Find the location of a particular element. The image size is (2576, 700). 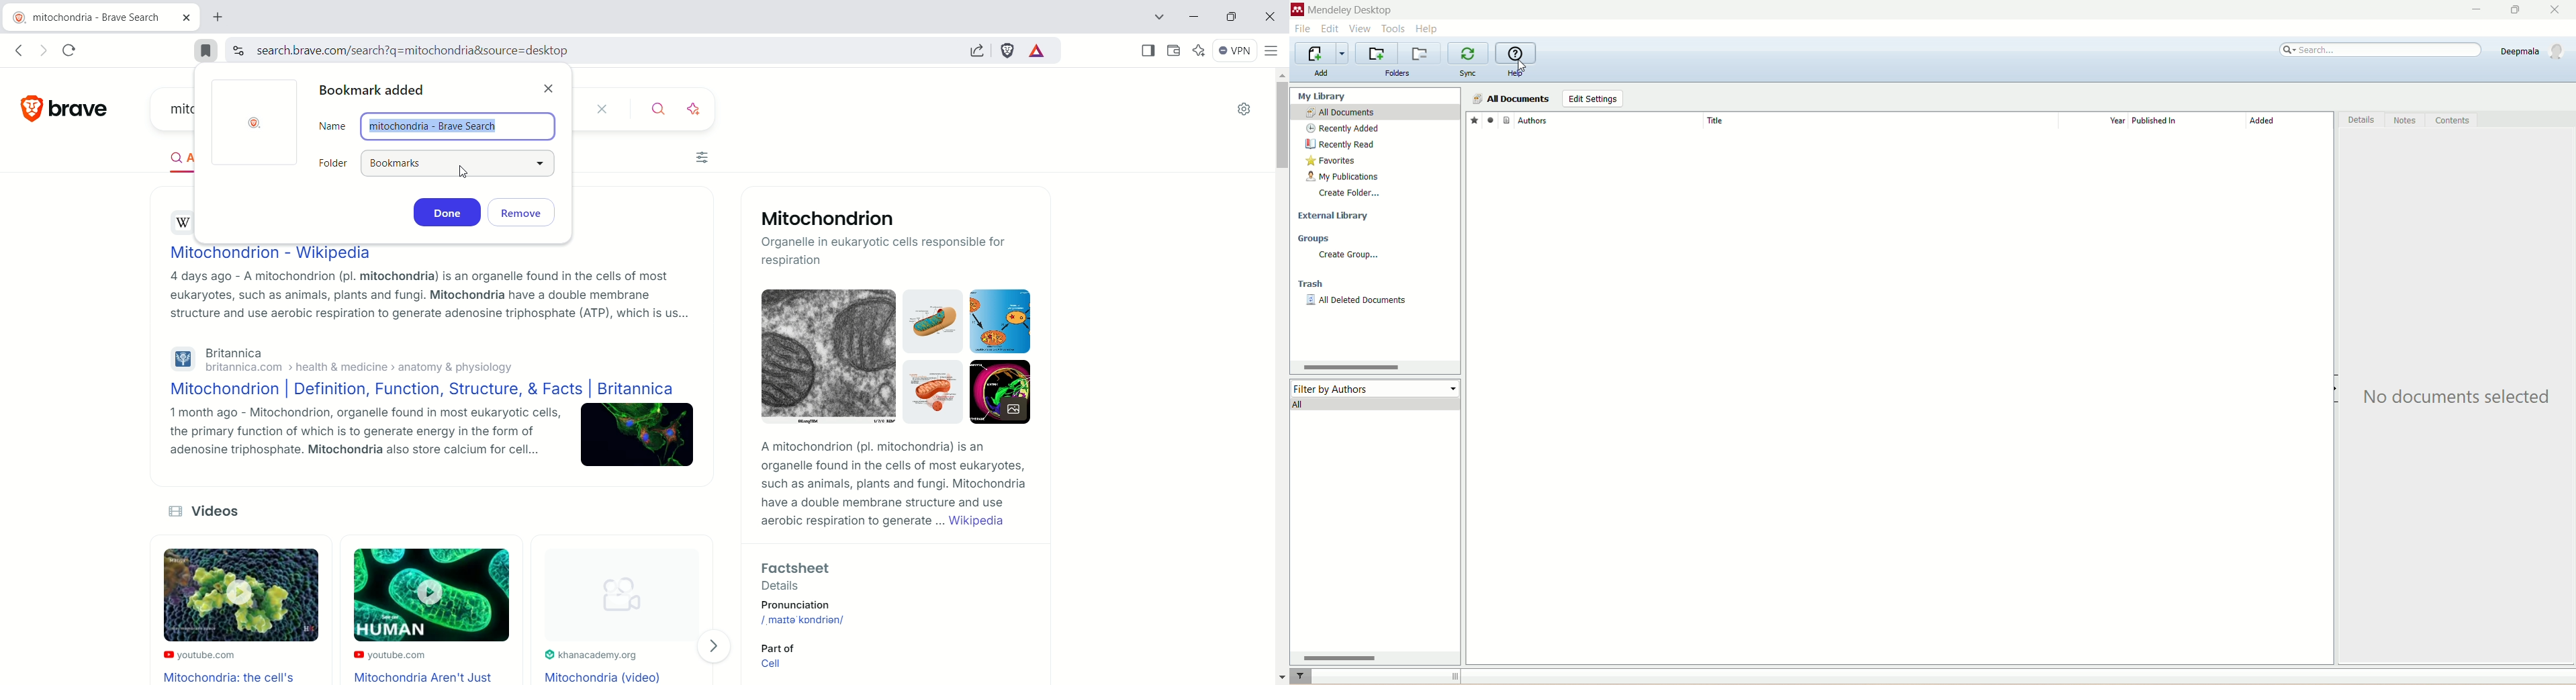

close is located at coordinates (1269, 18).